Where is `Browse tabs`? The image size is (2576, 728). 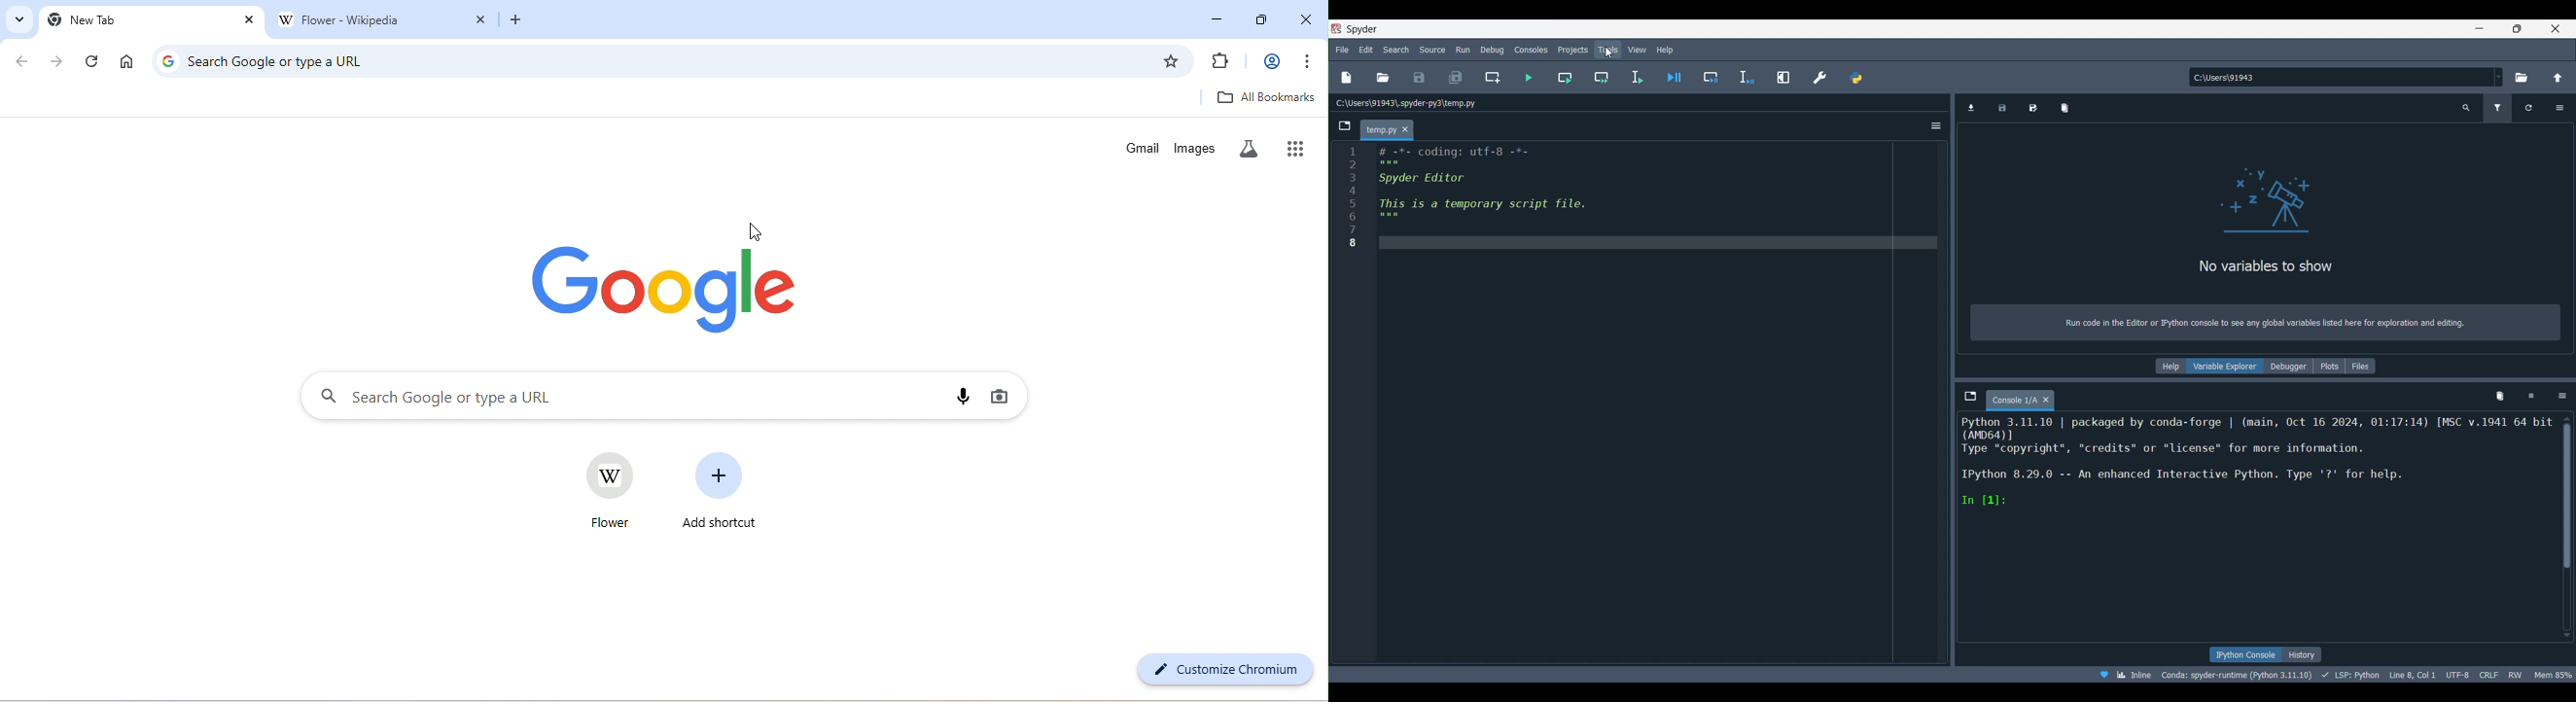
Browse tabs is located at coordinates (1970, 396).